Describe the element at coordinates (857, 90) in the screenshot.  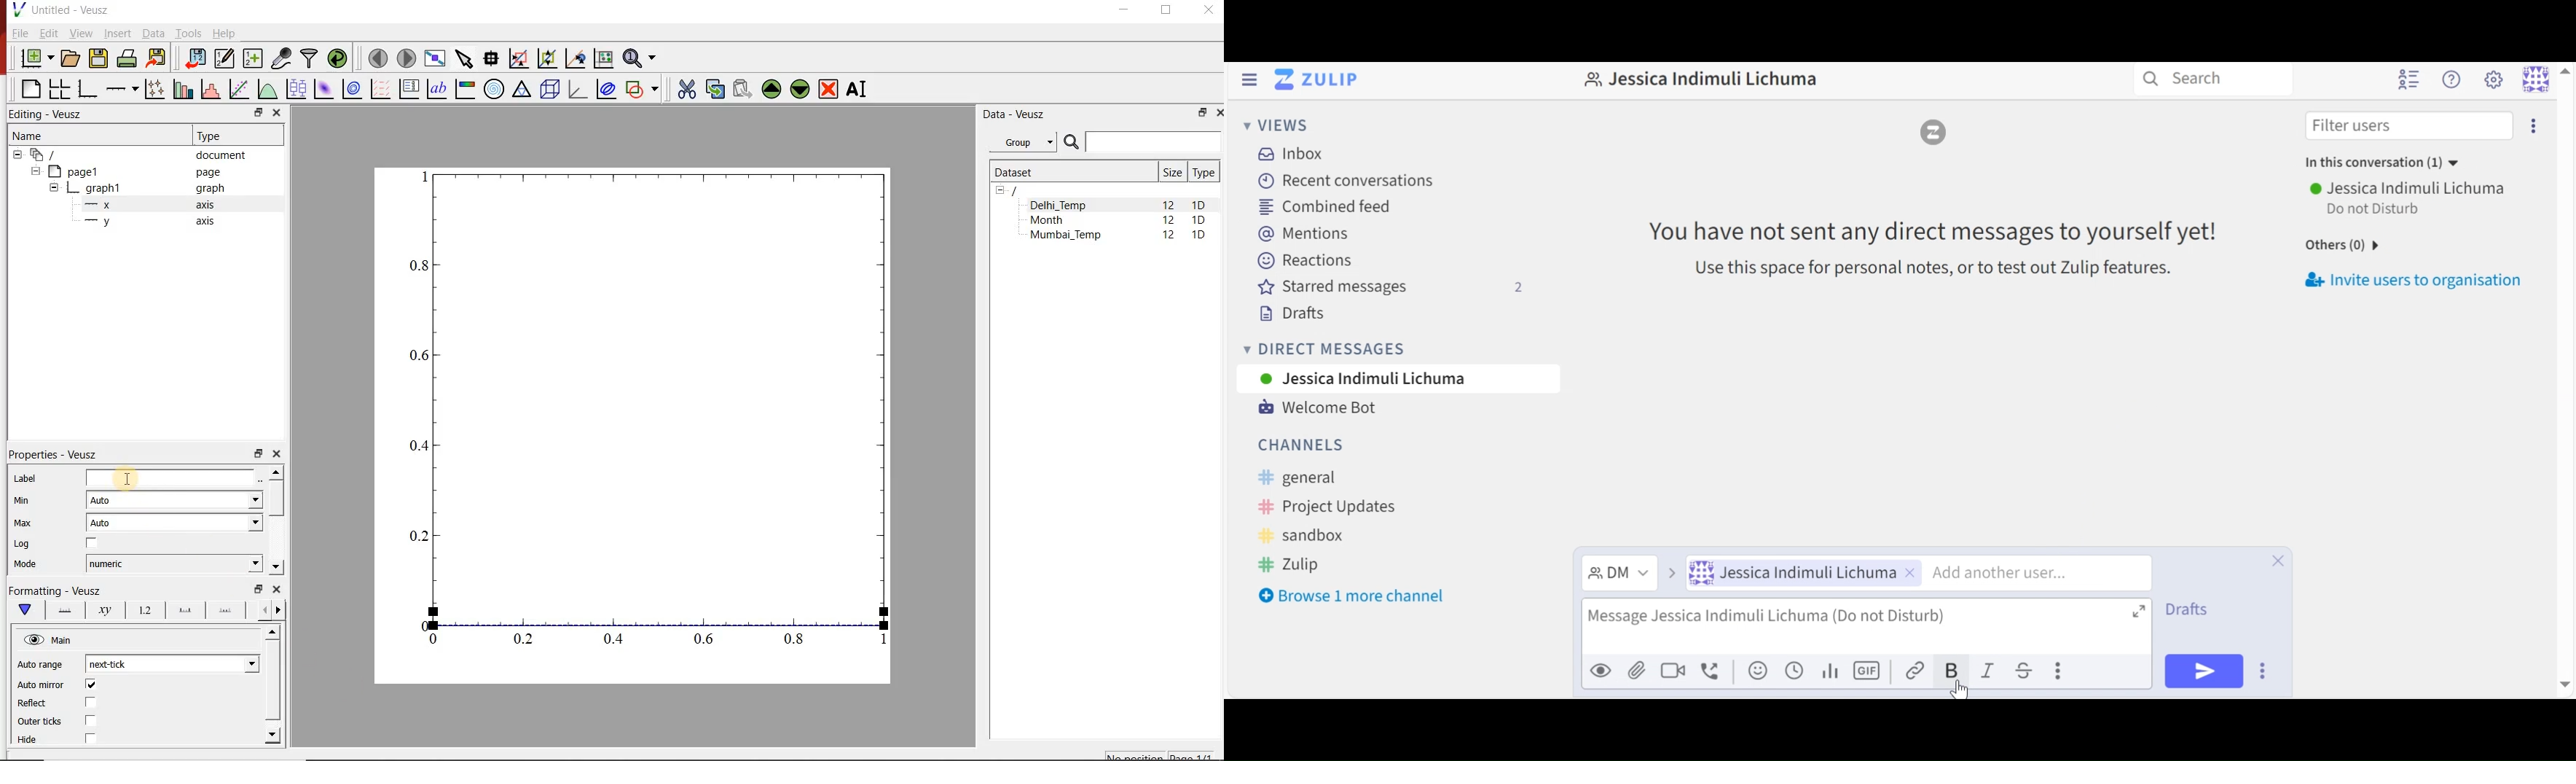
I see `renames the selected widget` at that location.